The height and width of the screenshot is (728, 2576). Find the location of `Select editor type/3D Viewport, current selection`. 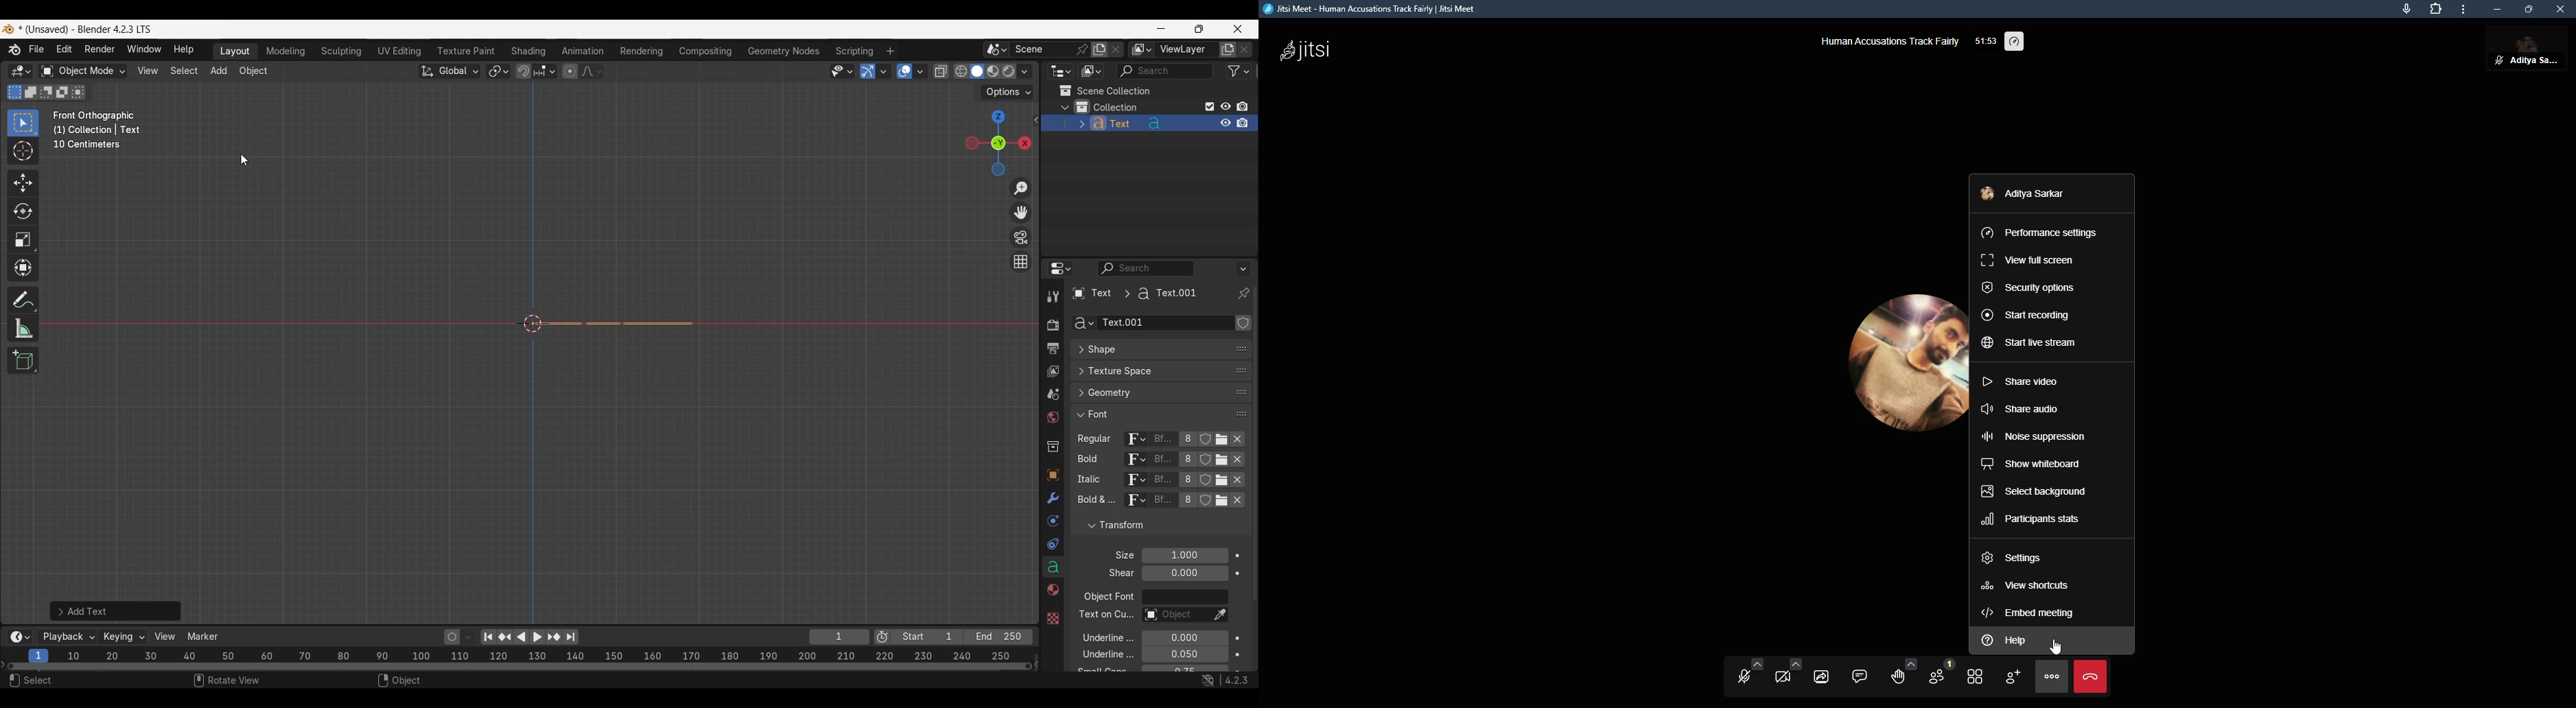

Select editor type/3D Viewport, current selection is located at coordinates (21, 71).